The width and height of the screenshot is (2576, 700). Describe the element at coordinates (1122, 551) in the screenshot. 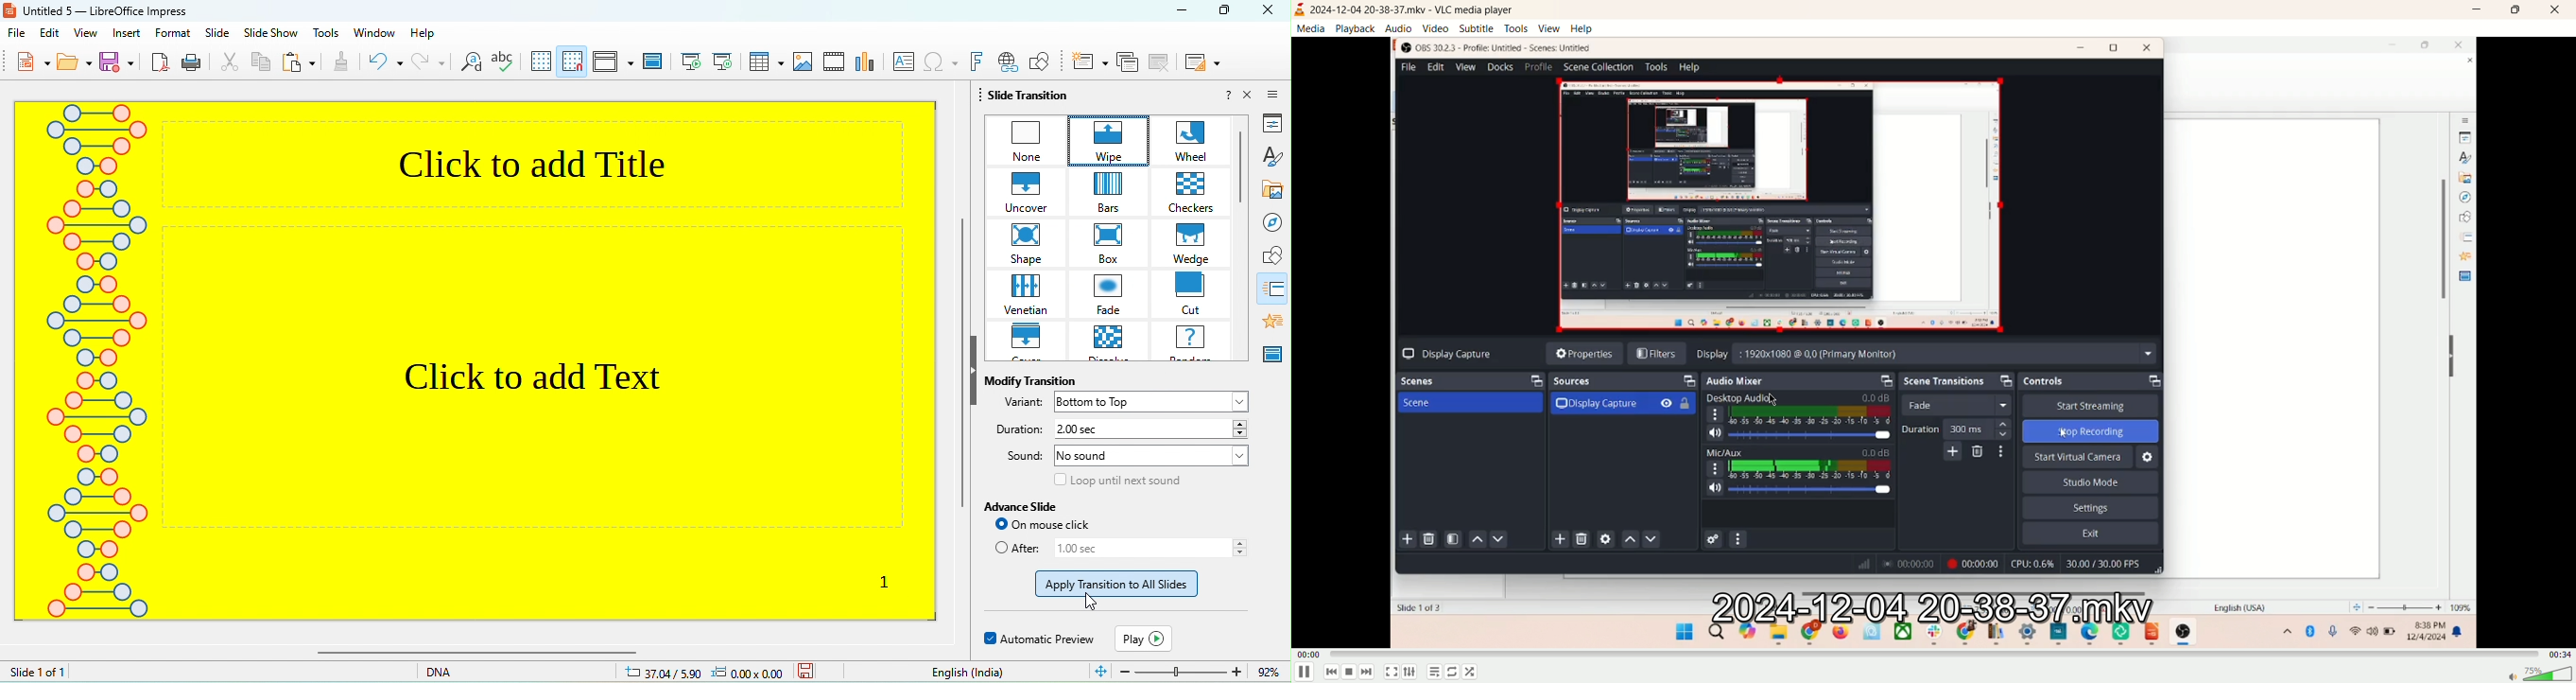

I see `after  1.00 sec` at that location.